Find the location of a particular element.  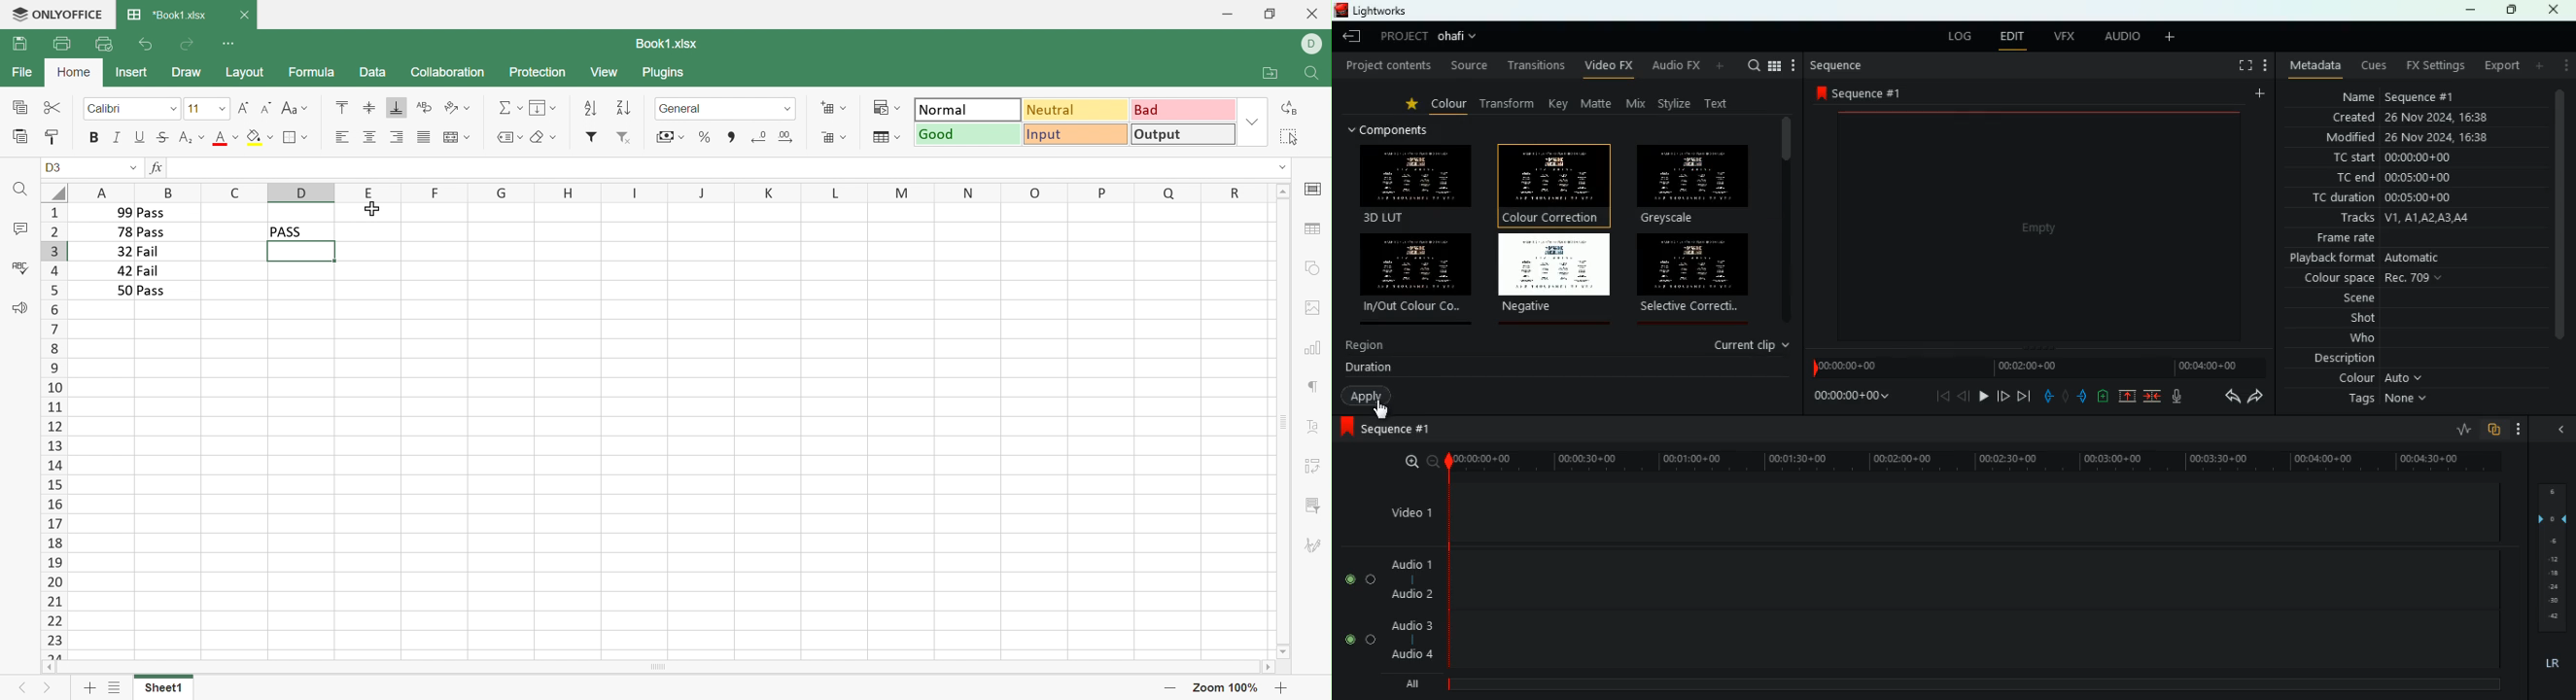

logo is located at coordinates (16, 13).